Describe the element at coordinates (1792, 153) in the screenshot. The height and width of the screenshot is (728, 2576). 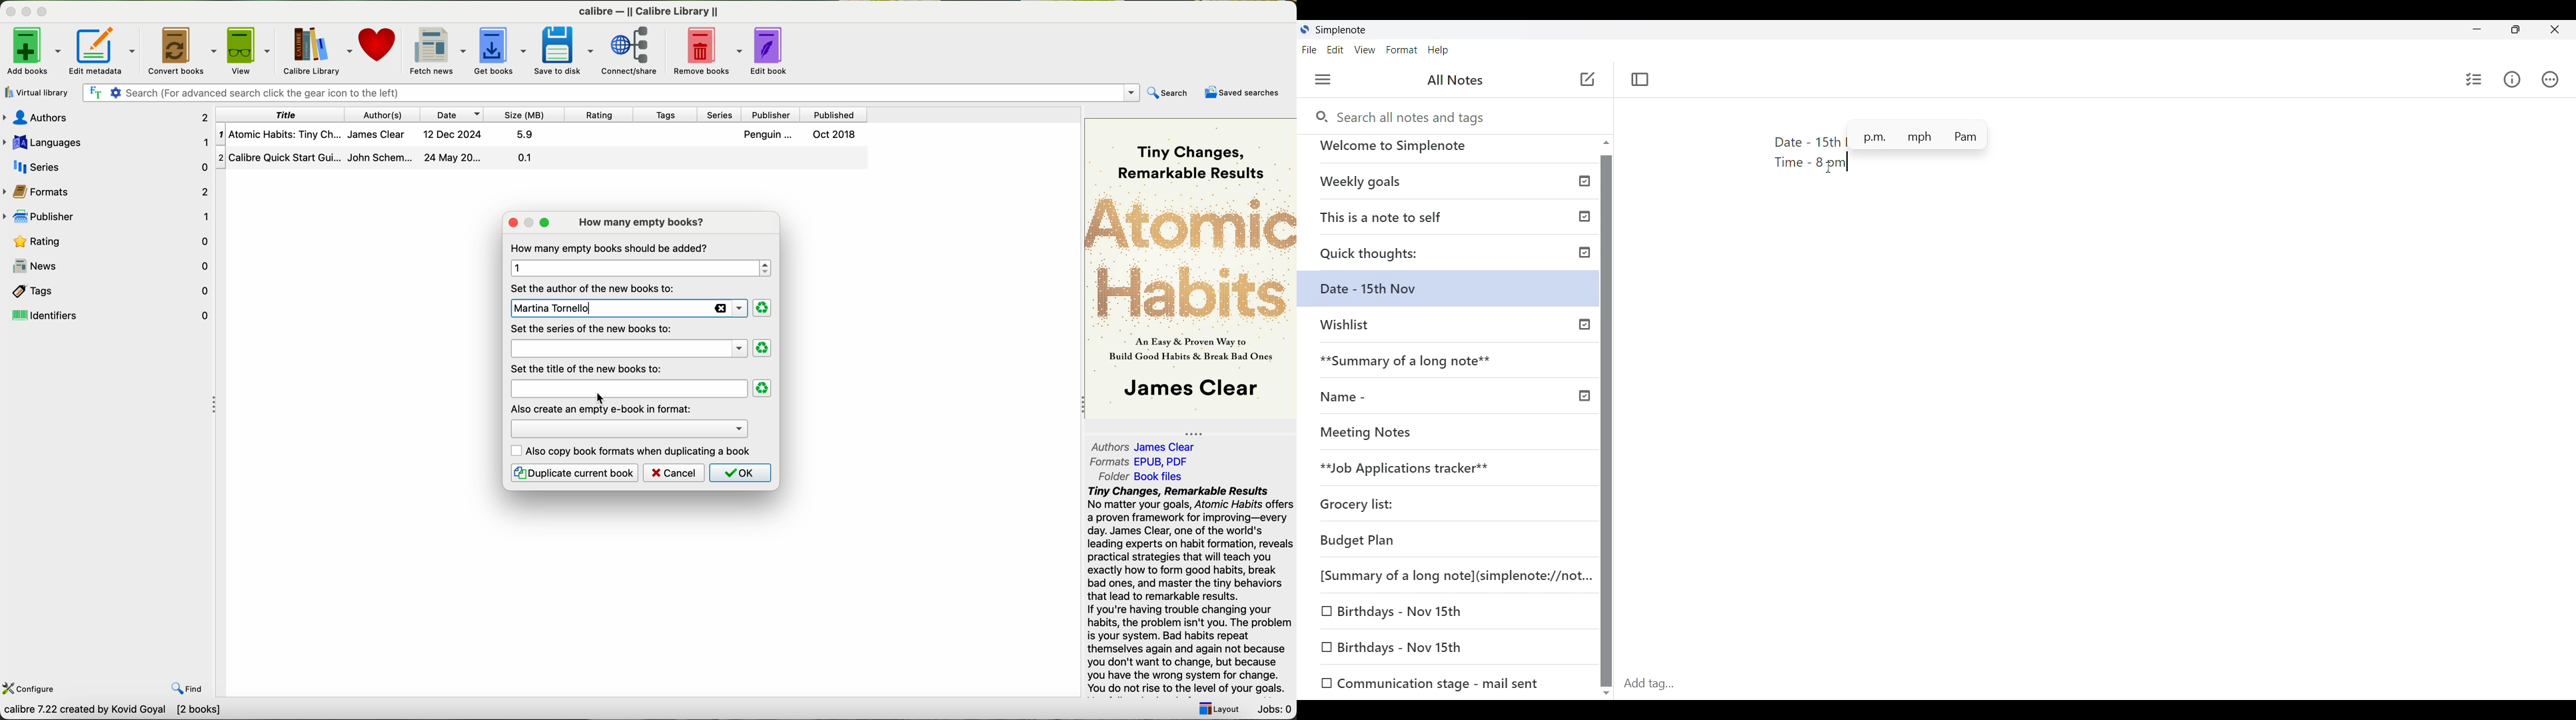
I see `Text pasted` at that location.